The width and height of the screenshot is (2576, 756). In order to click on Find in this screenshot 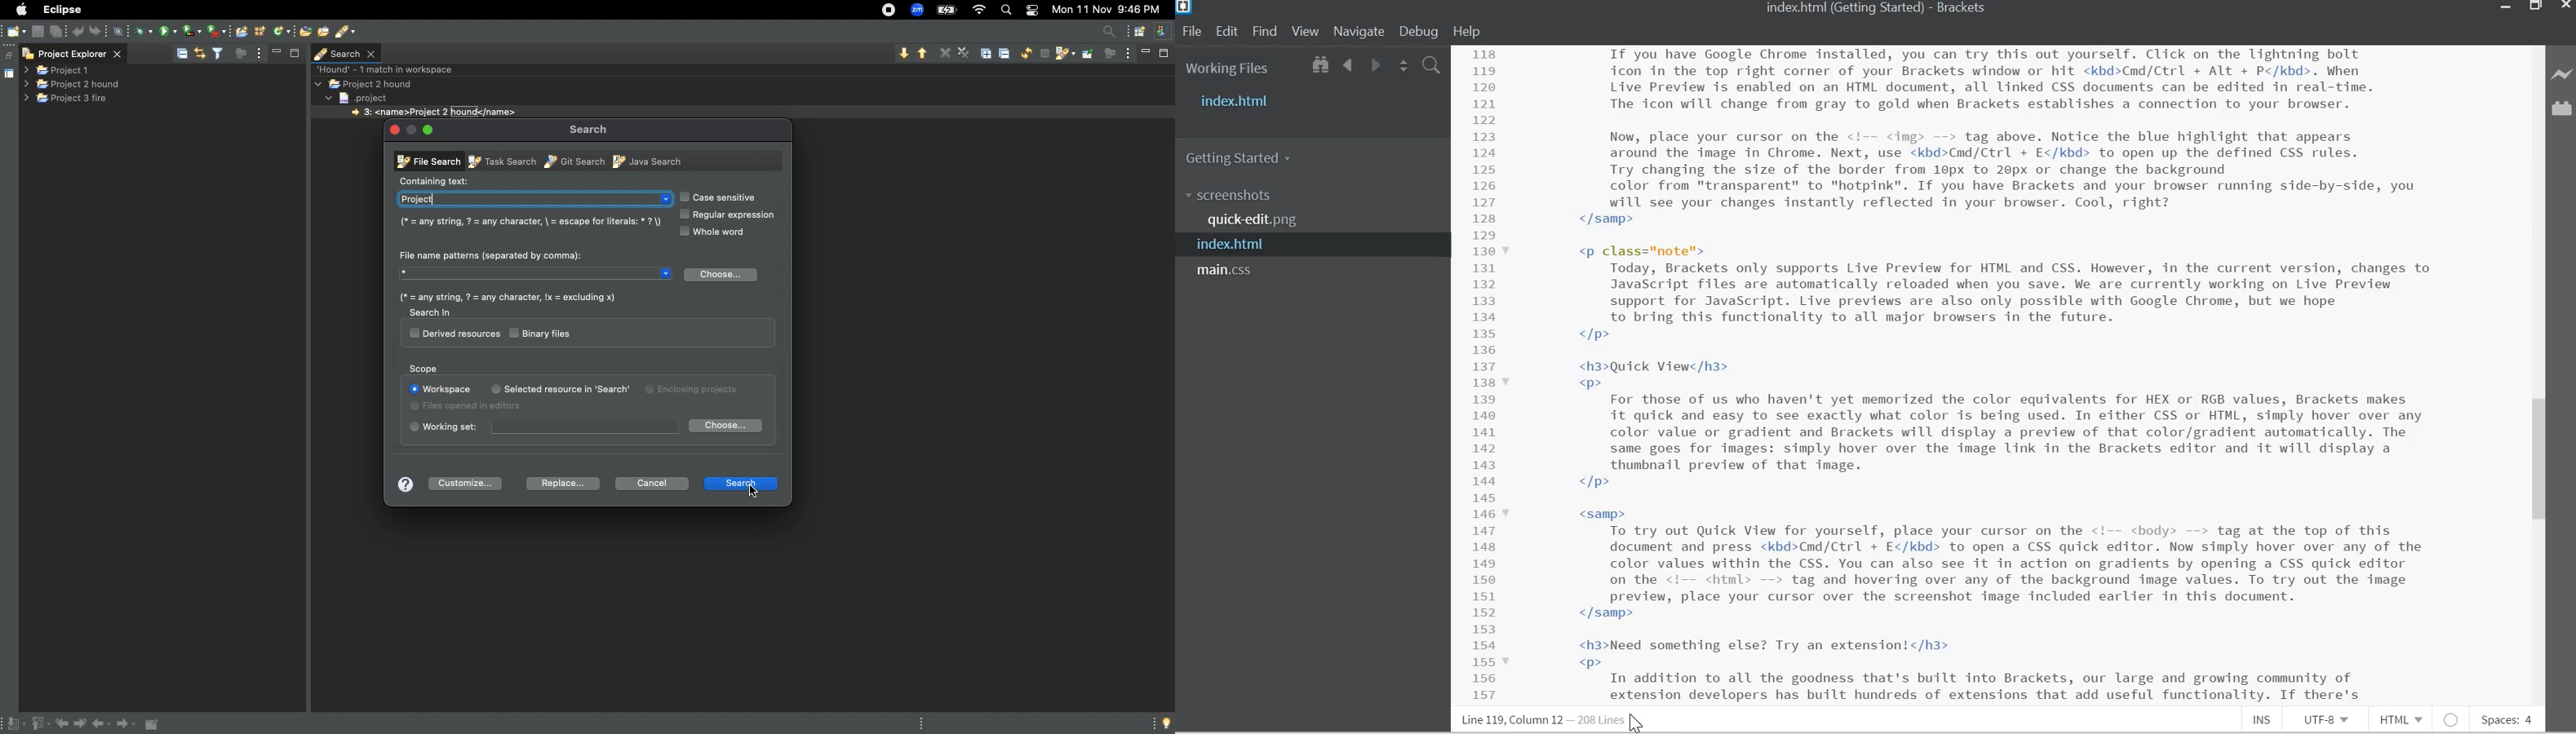, I will do `click(1265, 31)`.